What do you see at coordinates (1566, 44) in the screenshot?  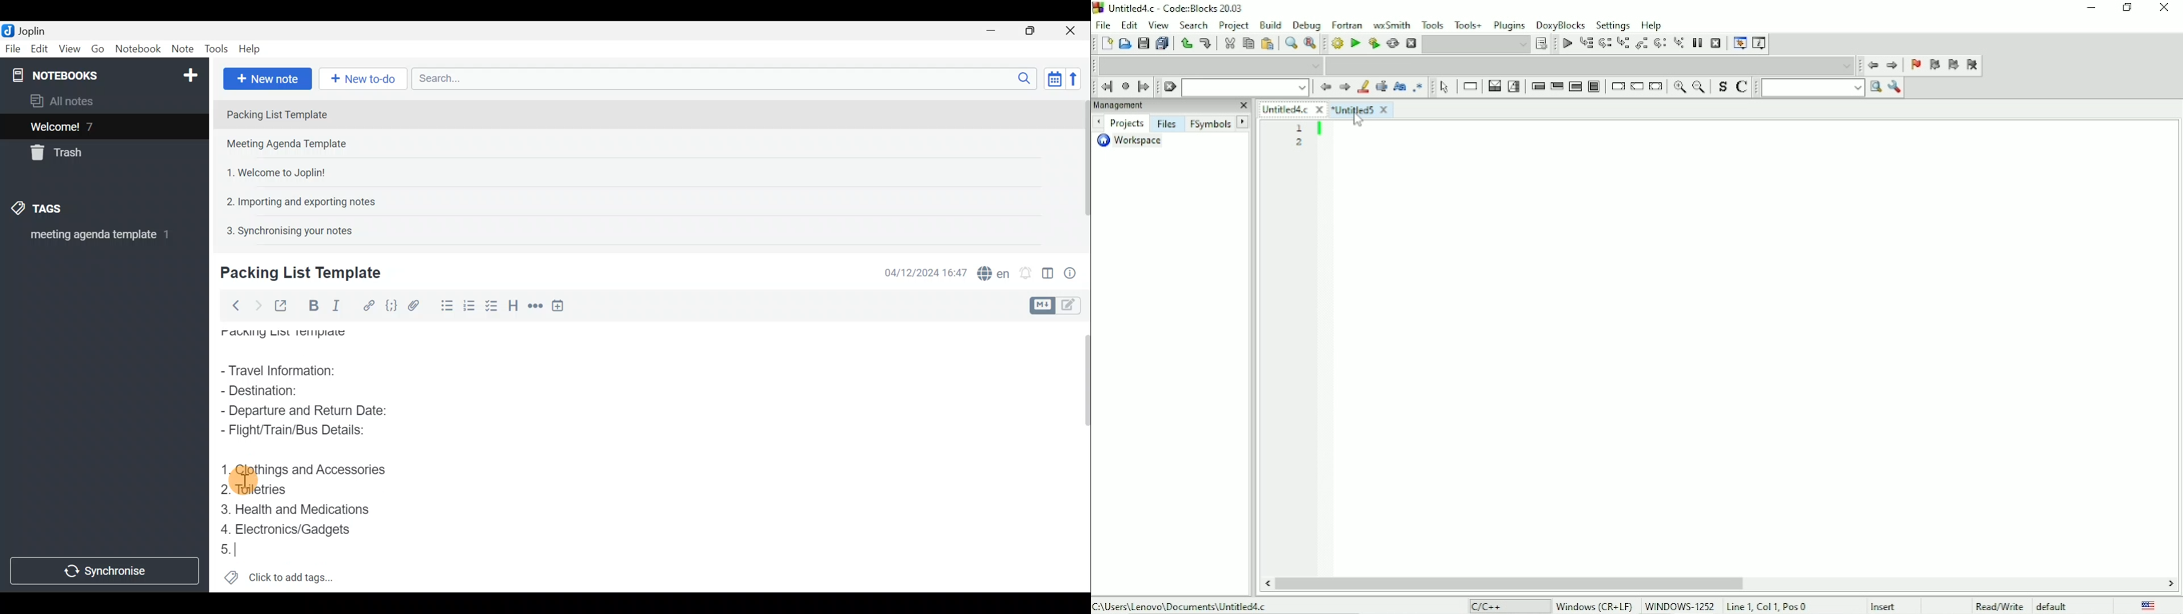 I see `Debug/Continue` at bounding box center [1566, 44].